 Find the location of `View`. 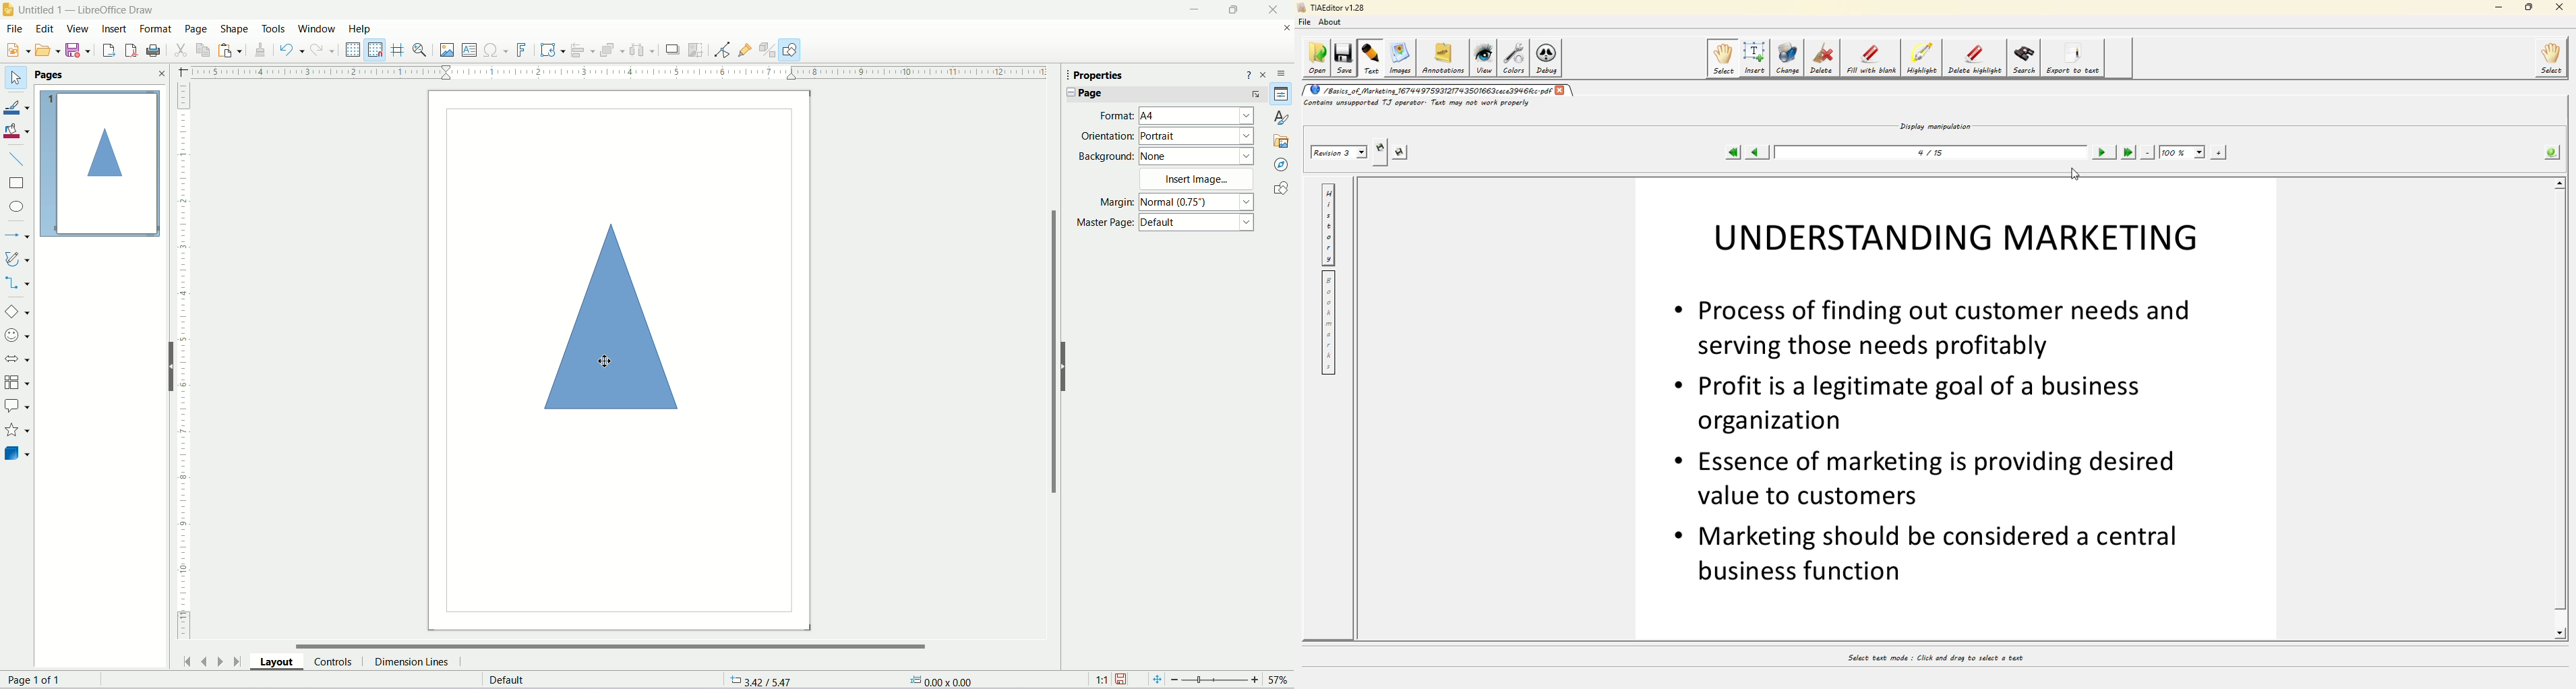

View is located at coordinates (76, 29).